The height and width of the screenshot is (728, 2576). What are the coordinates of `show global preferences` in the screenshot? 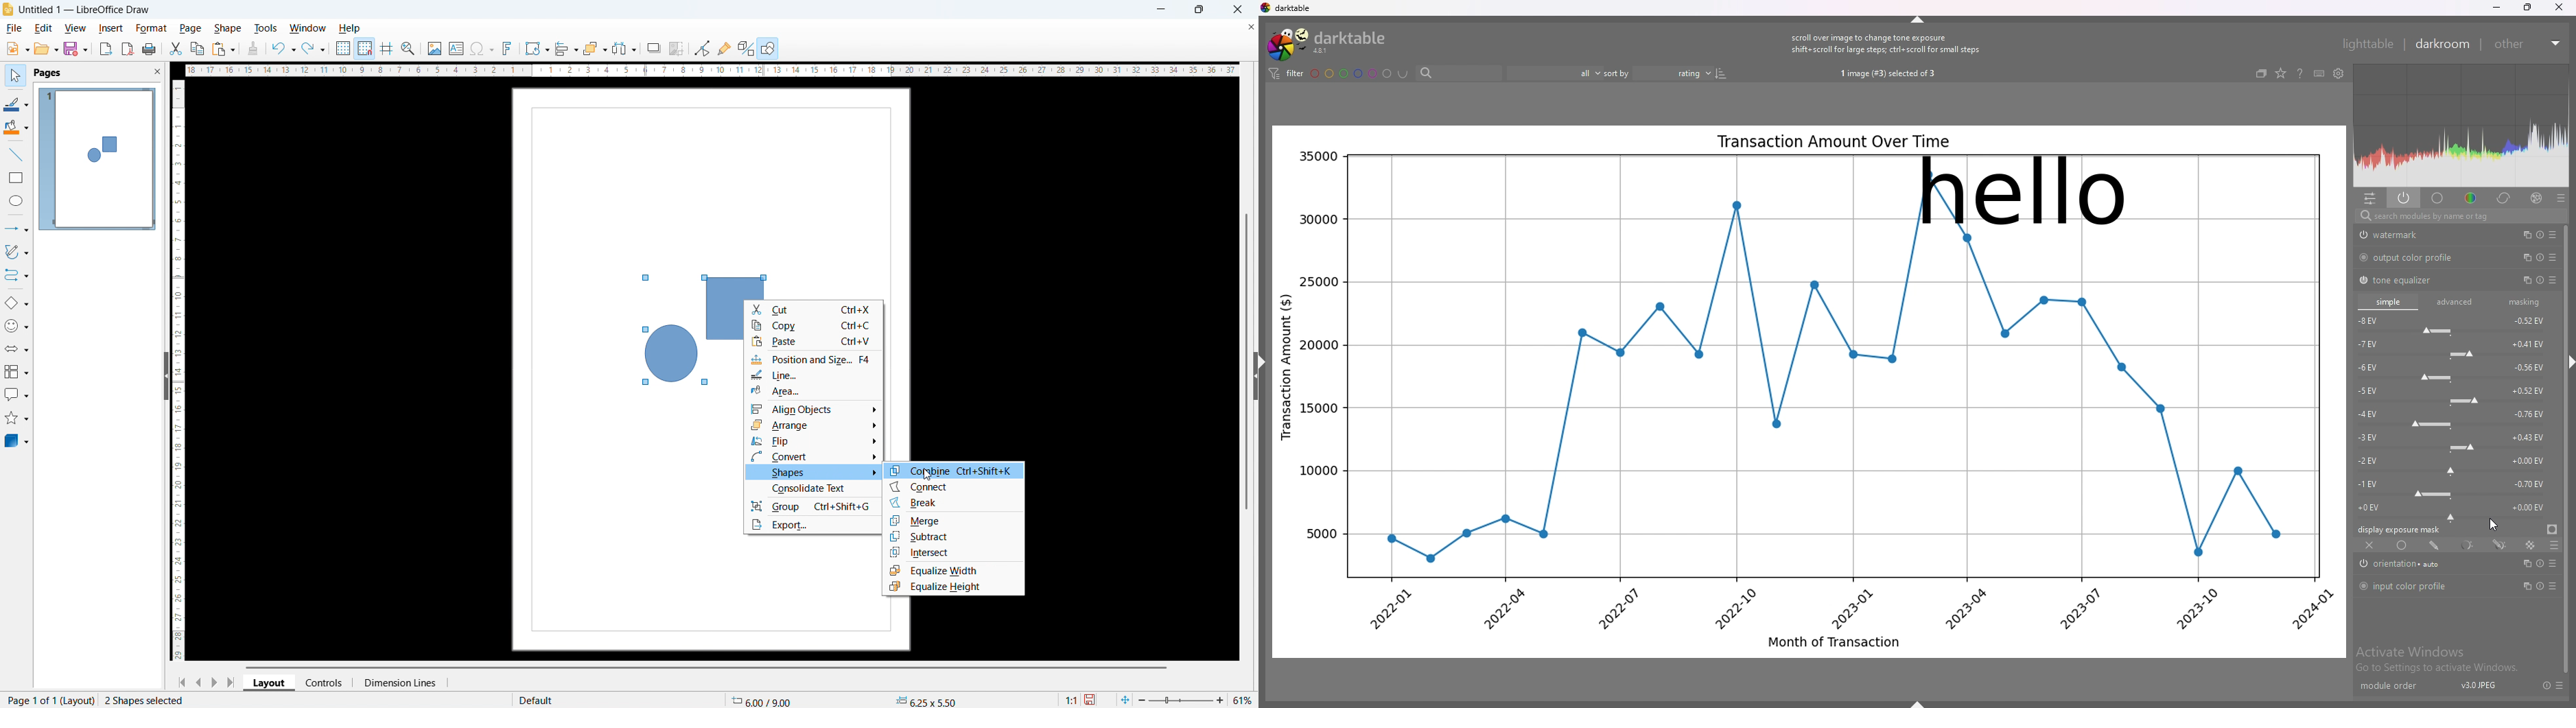 It's located at (2339, 73).